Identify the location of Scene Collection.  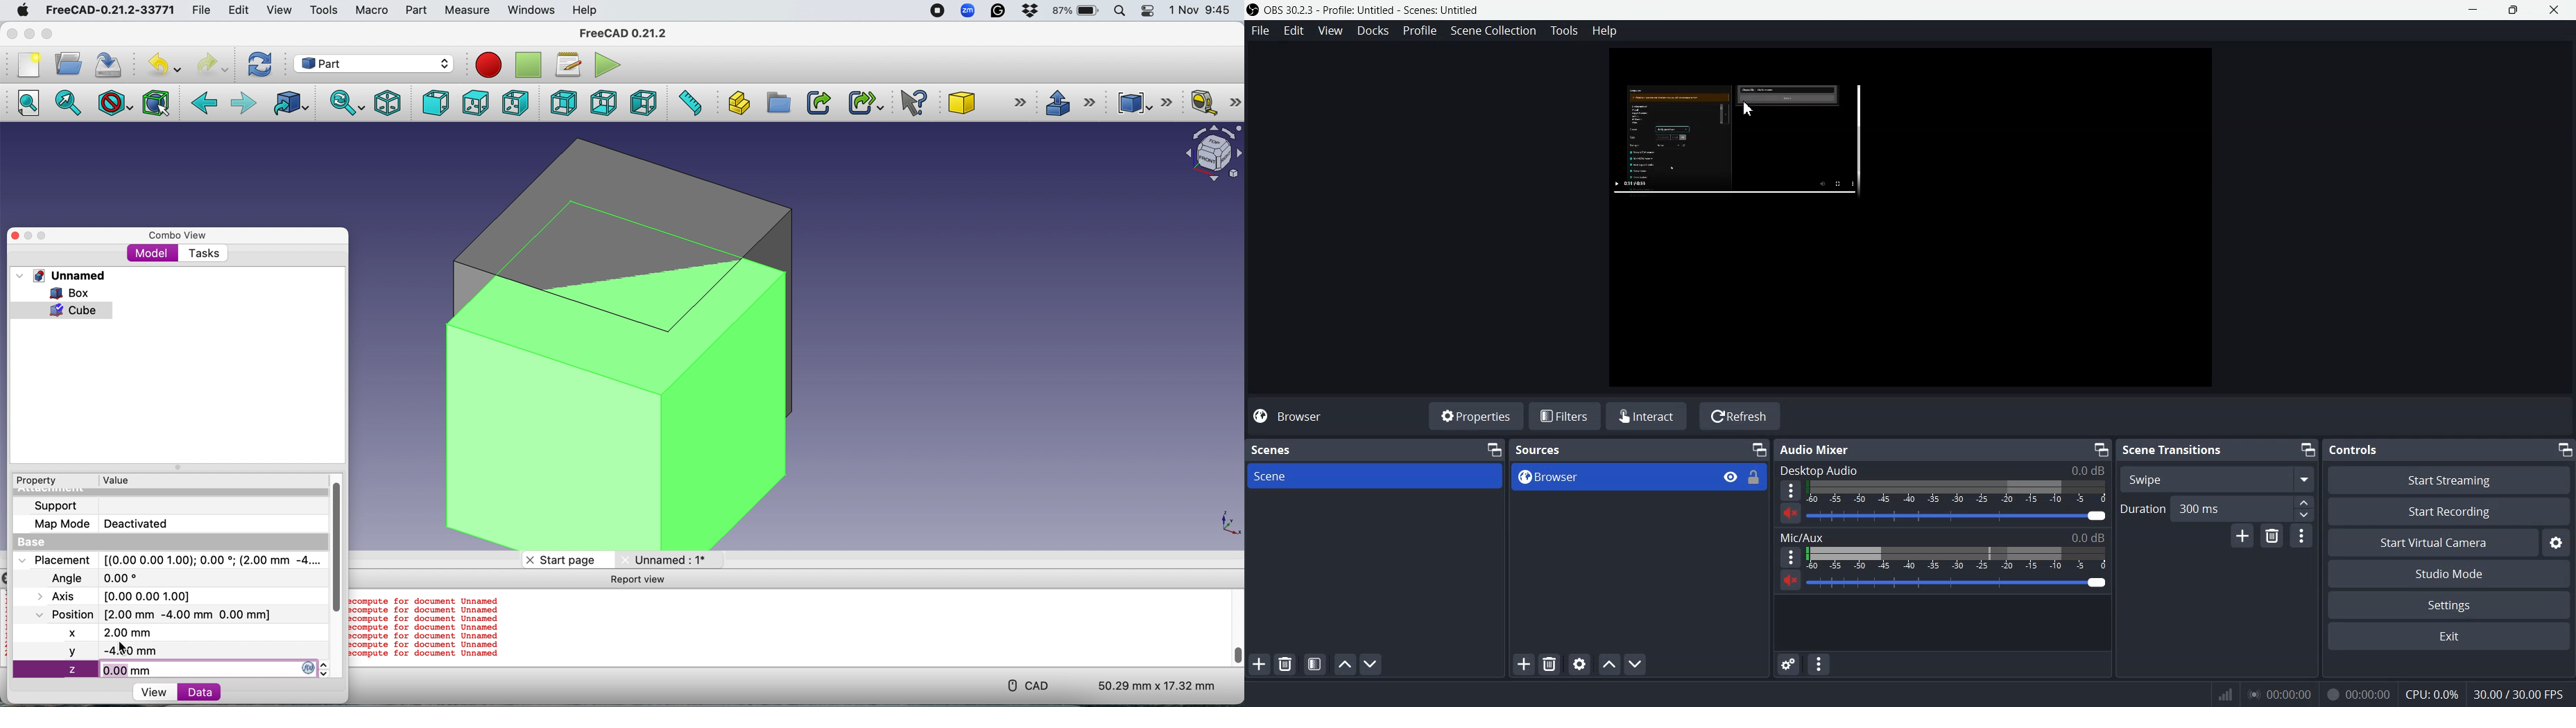
(1493, 31).